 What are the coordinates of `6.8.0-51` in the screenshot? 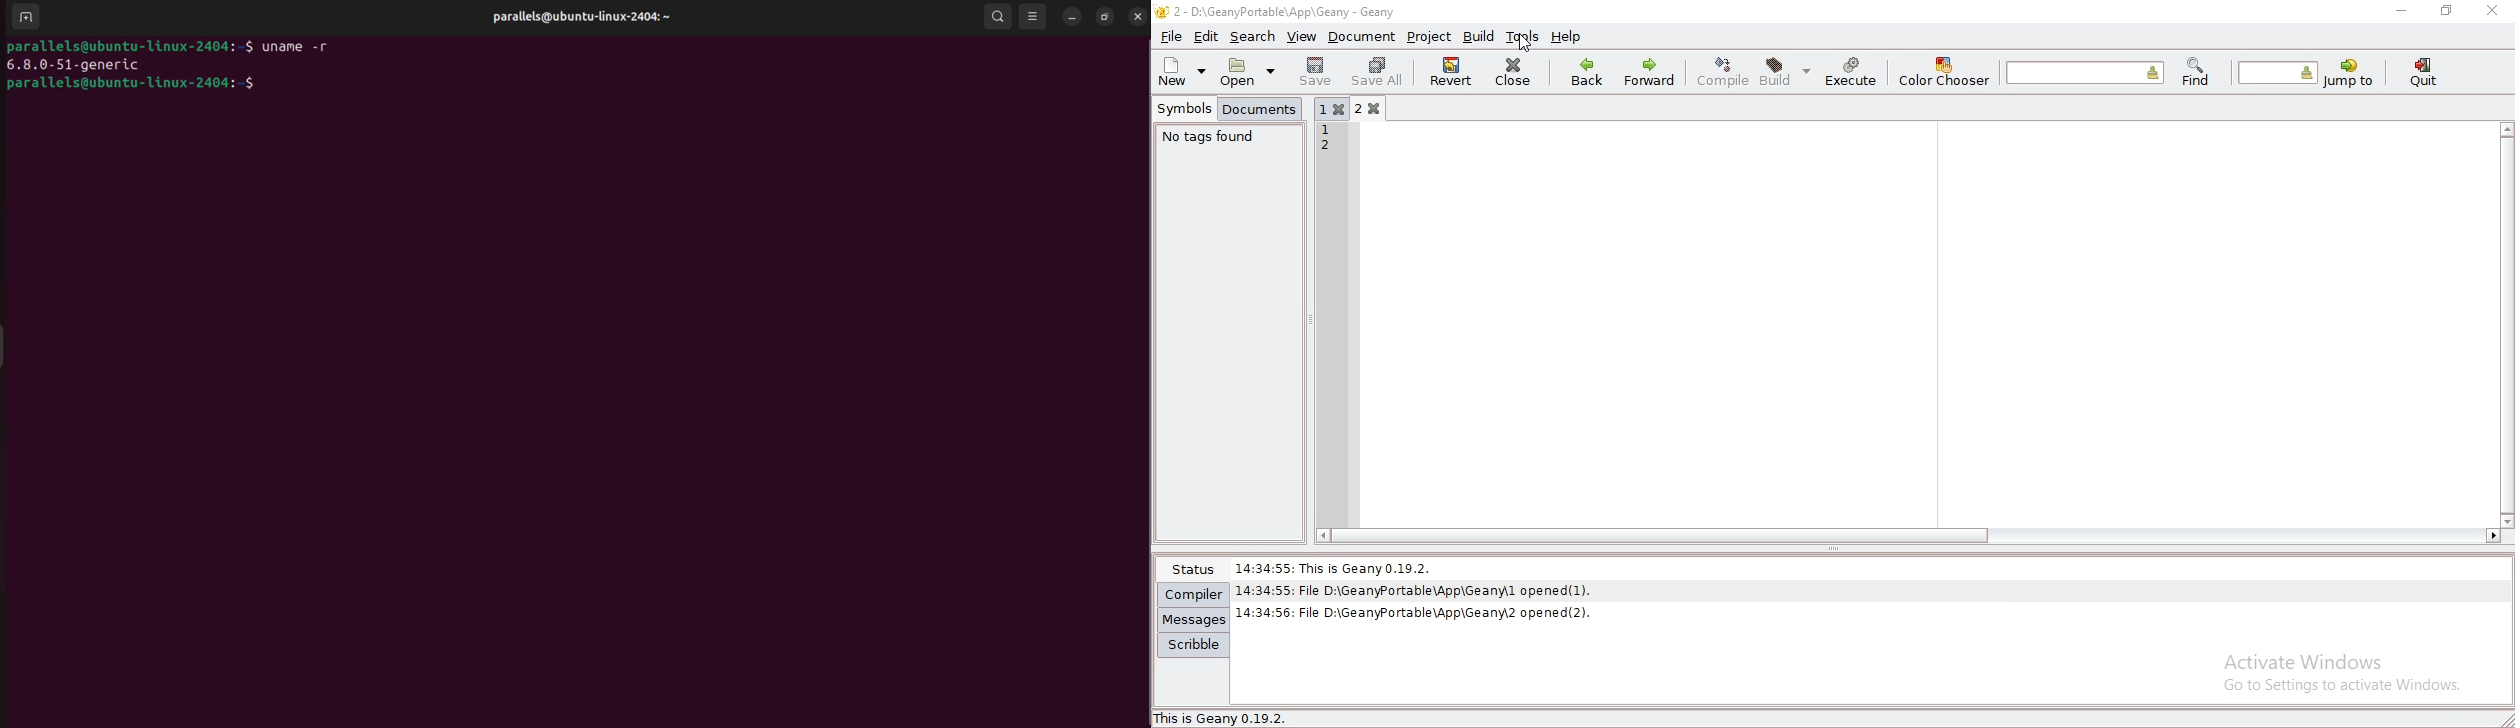 It's located at (39, 64).